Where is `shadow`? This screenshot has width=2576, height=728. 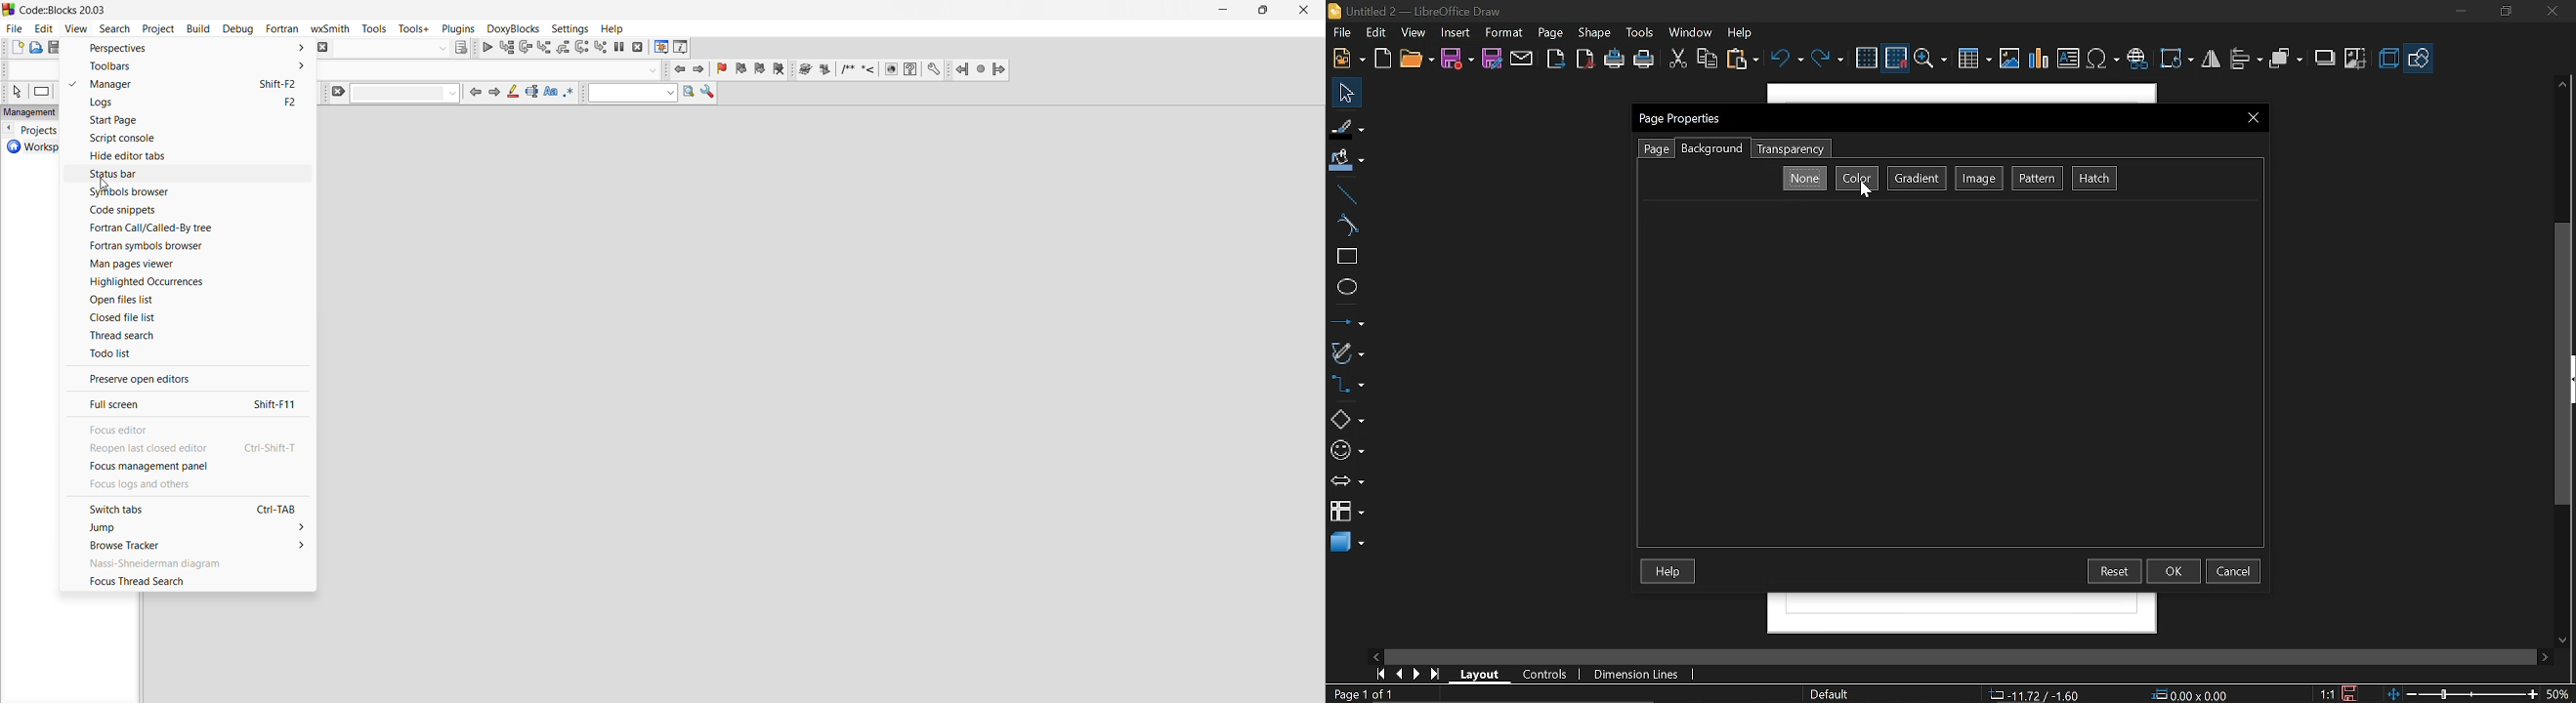
shadow is located at coordinates (2324, 58).